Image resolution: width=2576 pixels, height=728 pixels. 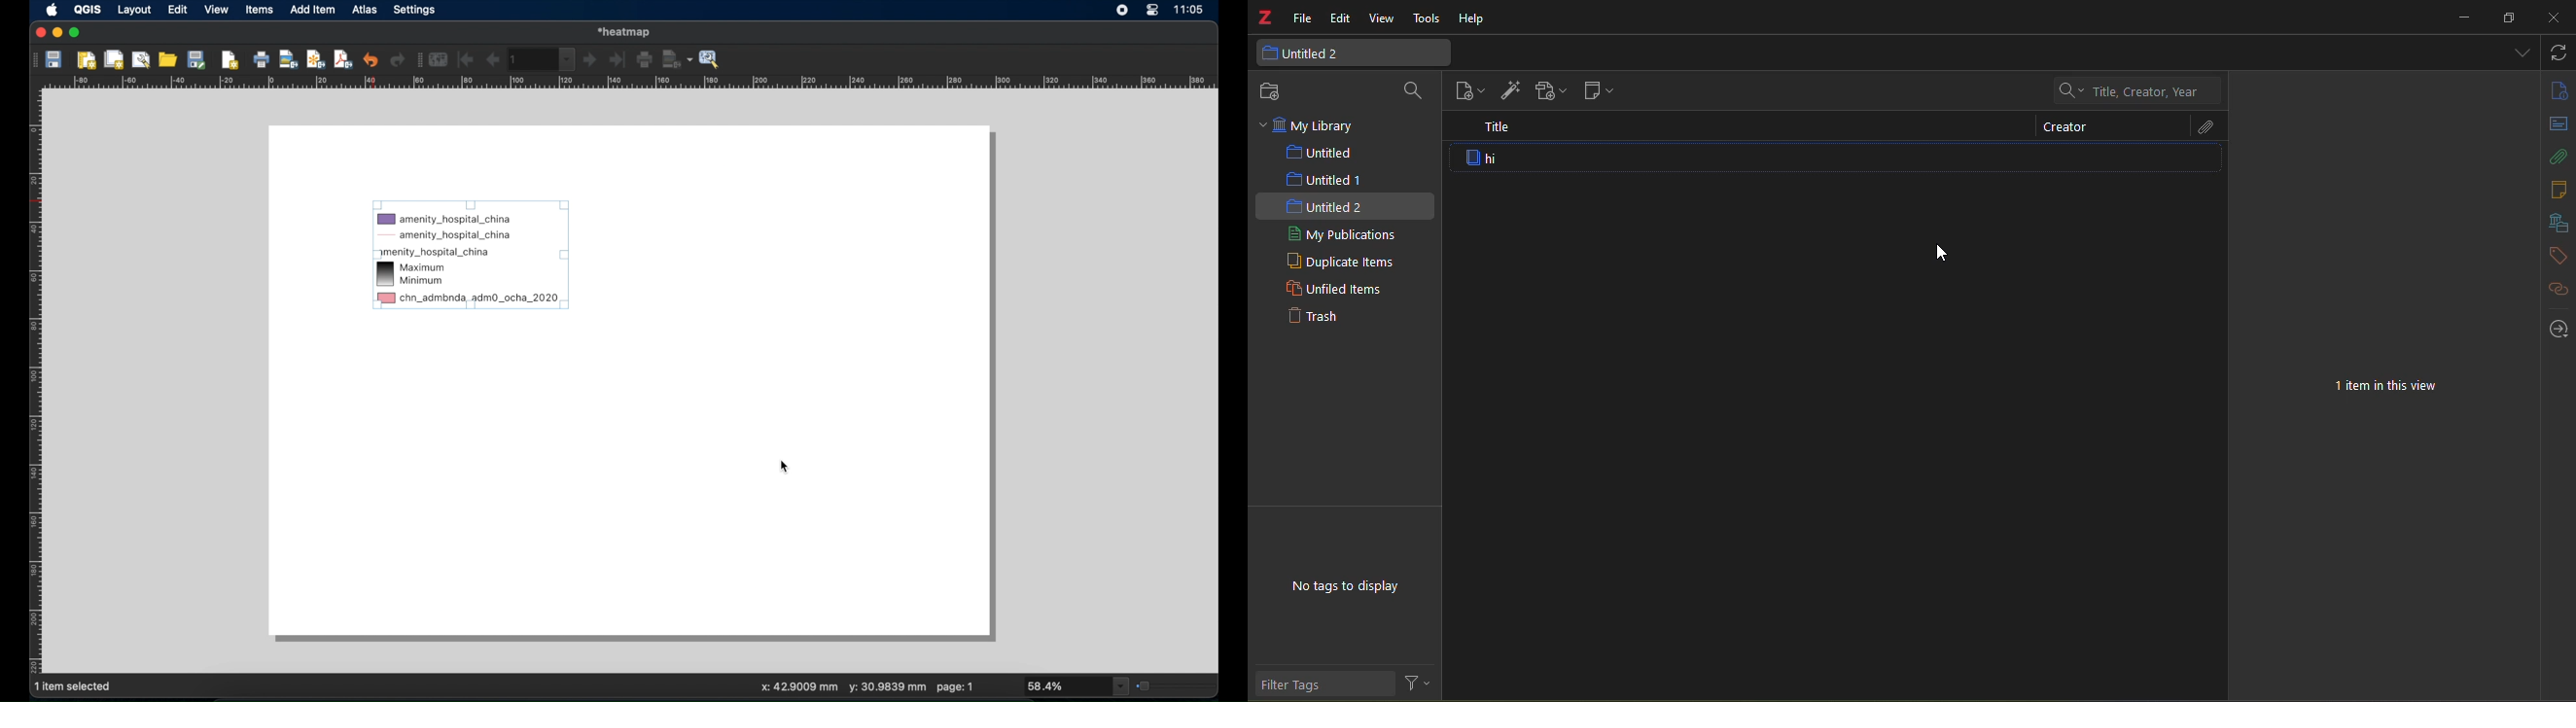 I want to click on filter, so click(x=1417, y=683).